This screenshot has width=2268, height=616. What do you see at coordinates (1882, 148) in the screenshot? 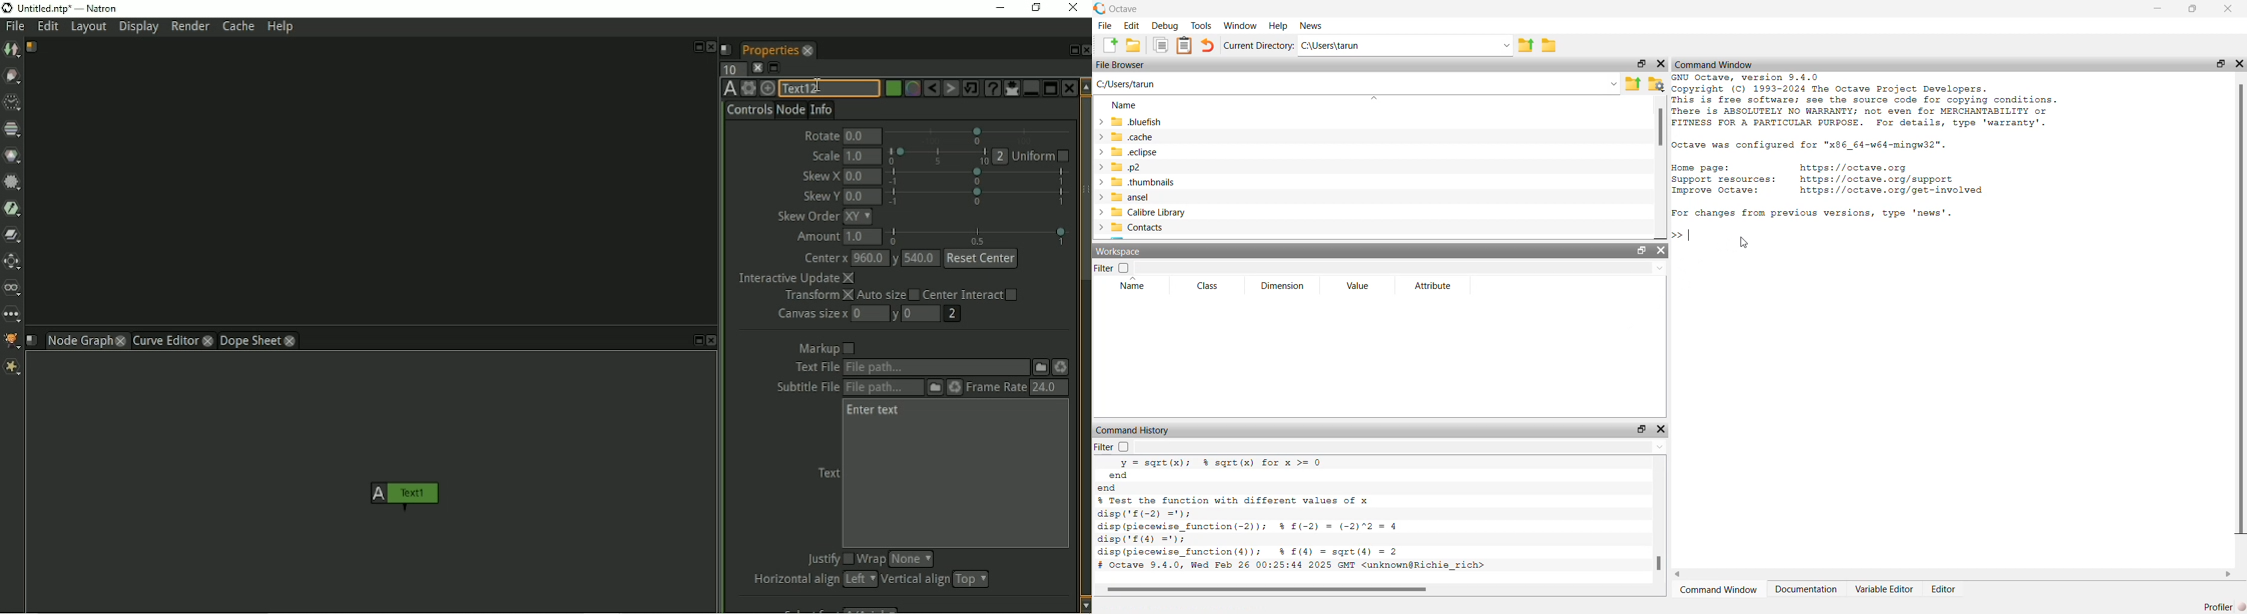
I see `GNU Octave, version 9.4.0

Copyright (C) 1993-2024 The Octave Project Developers.

This is free software; see the source code for copying conditions.
There is ABSOLUTELY NO WARRANTY; not even for MERCHANTABILITY or
FITNESS FOR A PARTICULAR PURPOSE. For details, type 'warranty'.
octave was configured for "x86_64-w64-mingw32".

Home page: https://octave.org

Support resources:  https://octave.org/support

Improve Octave: https://octave.org/get-involved

For changes from previous versions, type 'news'.` at bounding box center [1882, 148].